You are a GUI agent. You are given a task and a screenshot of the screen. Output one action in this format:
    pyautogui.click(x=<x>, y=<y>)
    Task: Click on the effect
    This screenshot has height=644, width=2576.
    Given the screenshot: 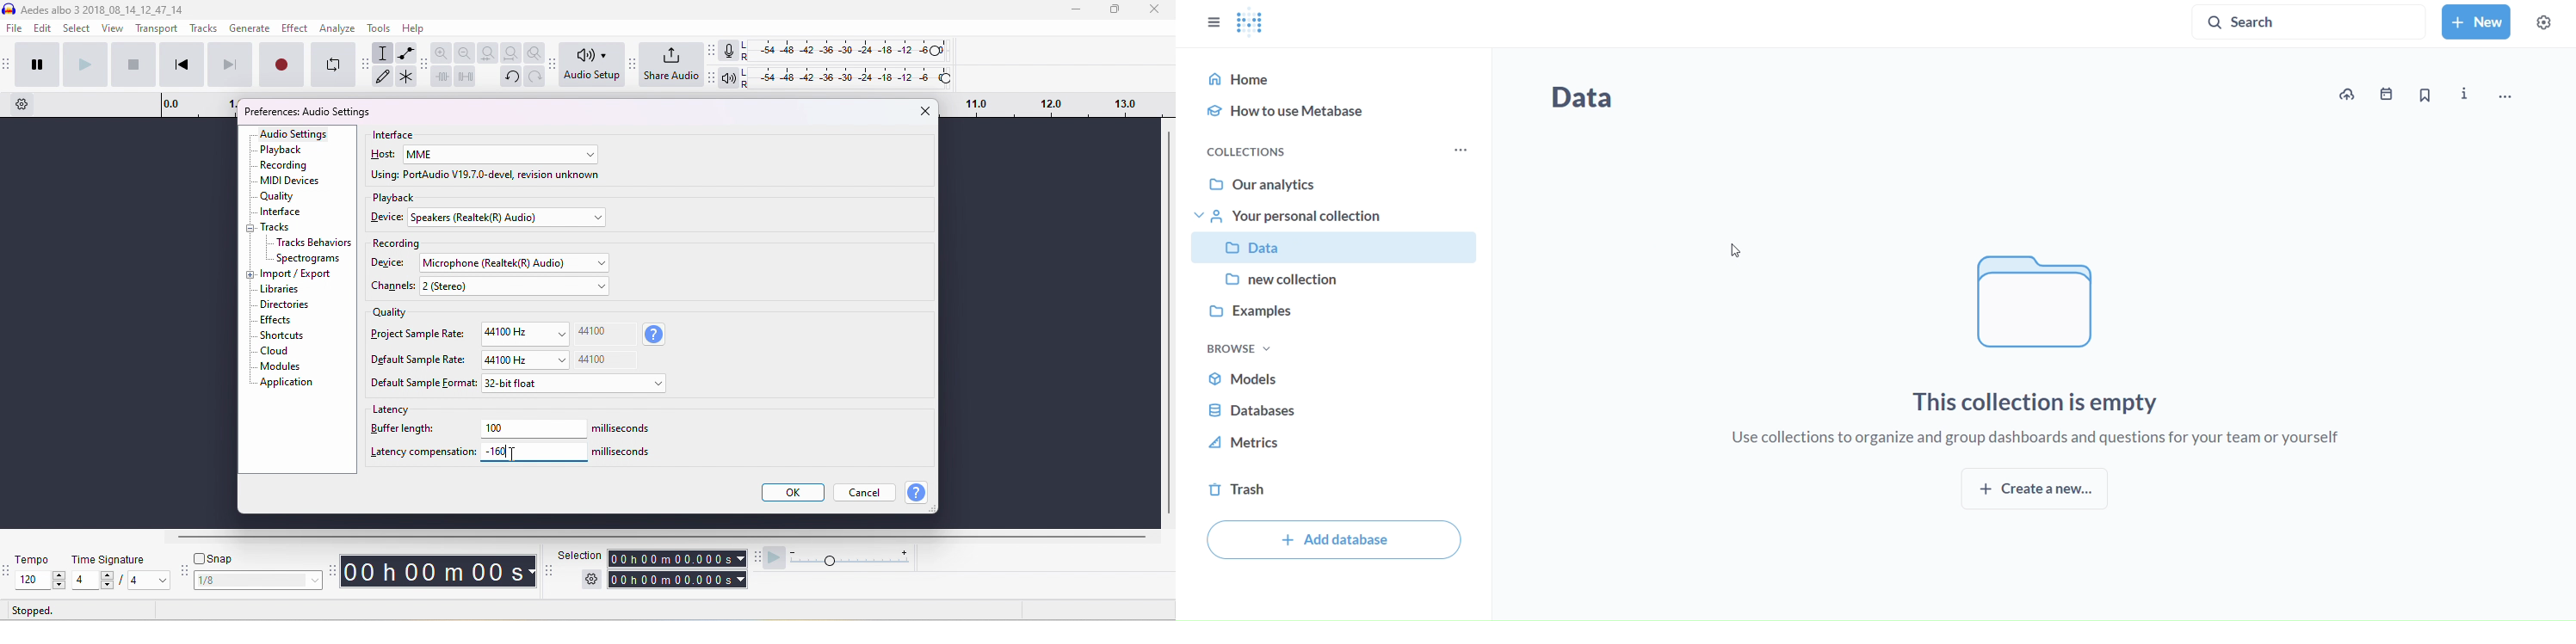 What is the action you would take?
    pyautogui.click(x=294, y=28)
    